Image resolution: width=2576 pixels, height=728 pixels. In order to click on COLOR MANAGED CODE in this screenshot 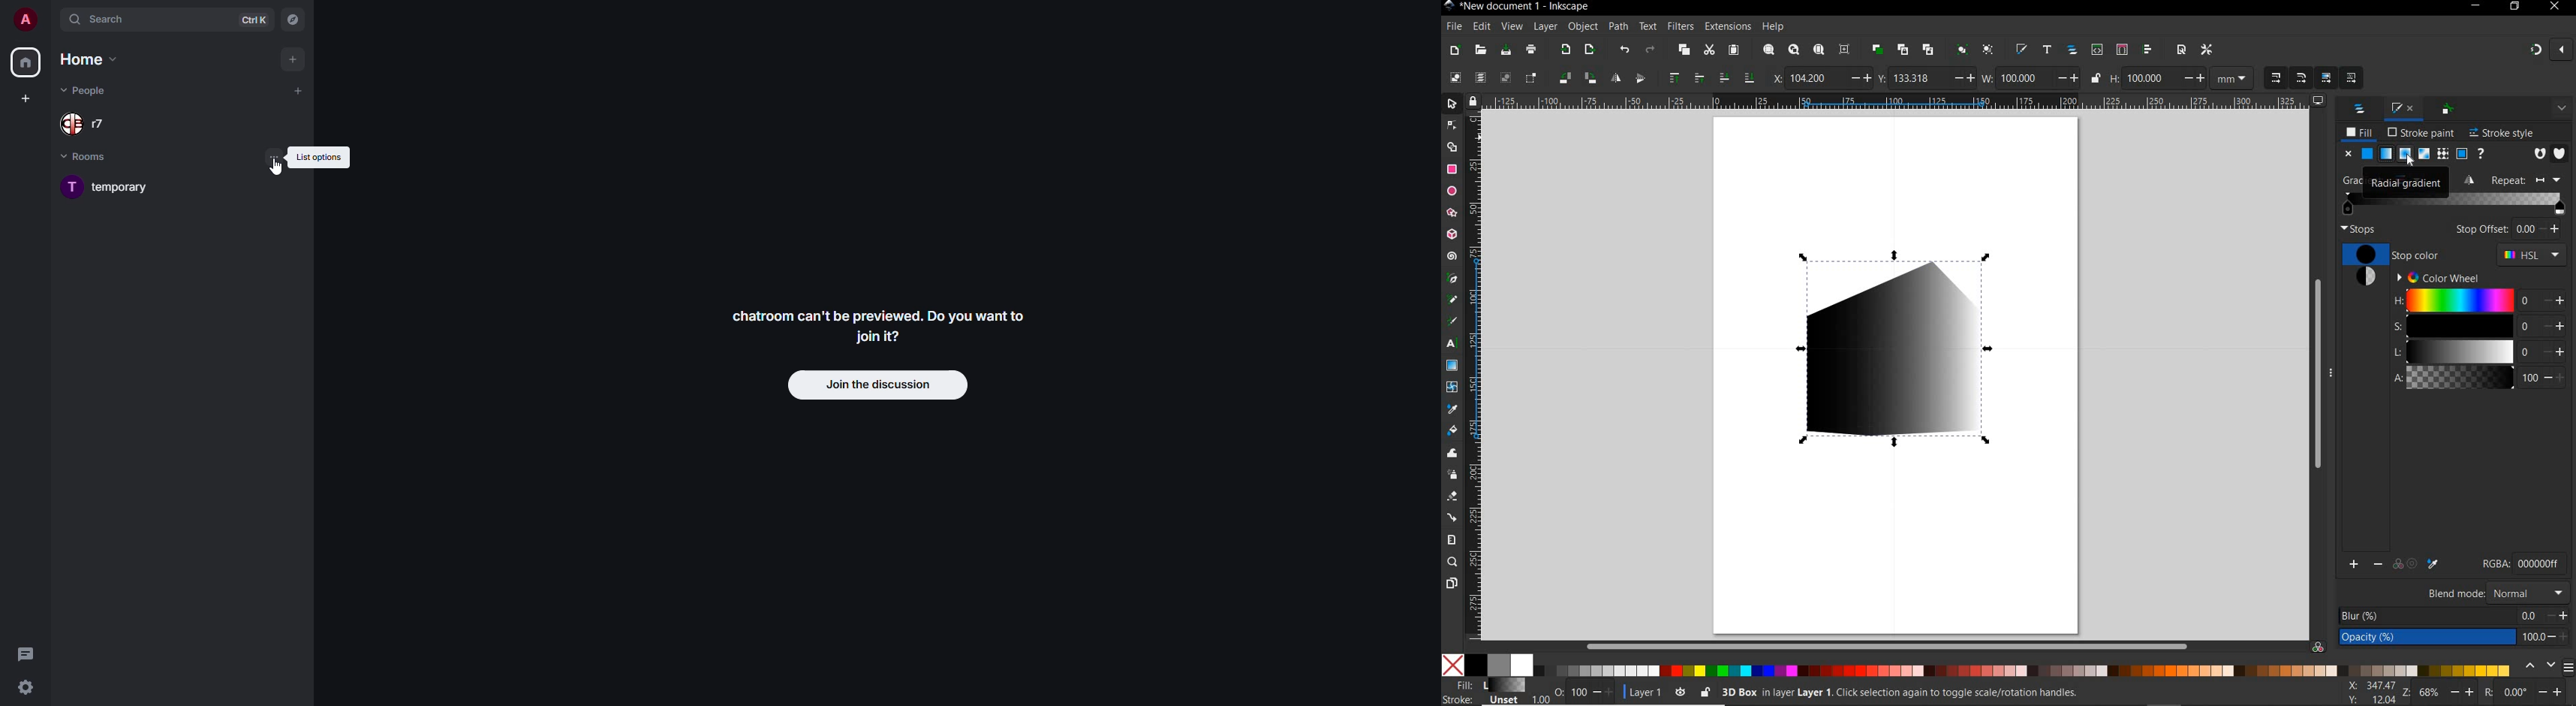, I will do `click(2320, 645)`.